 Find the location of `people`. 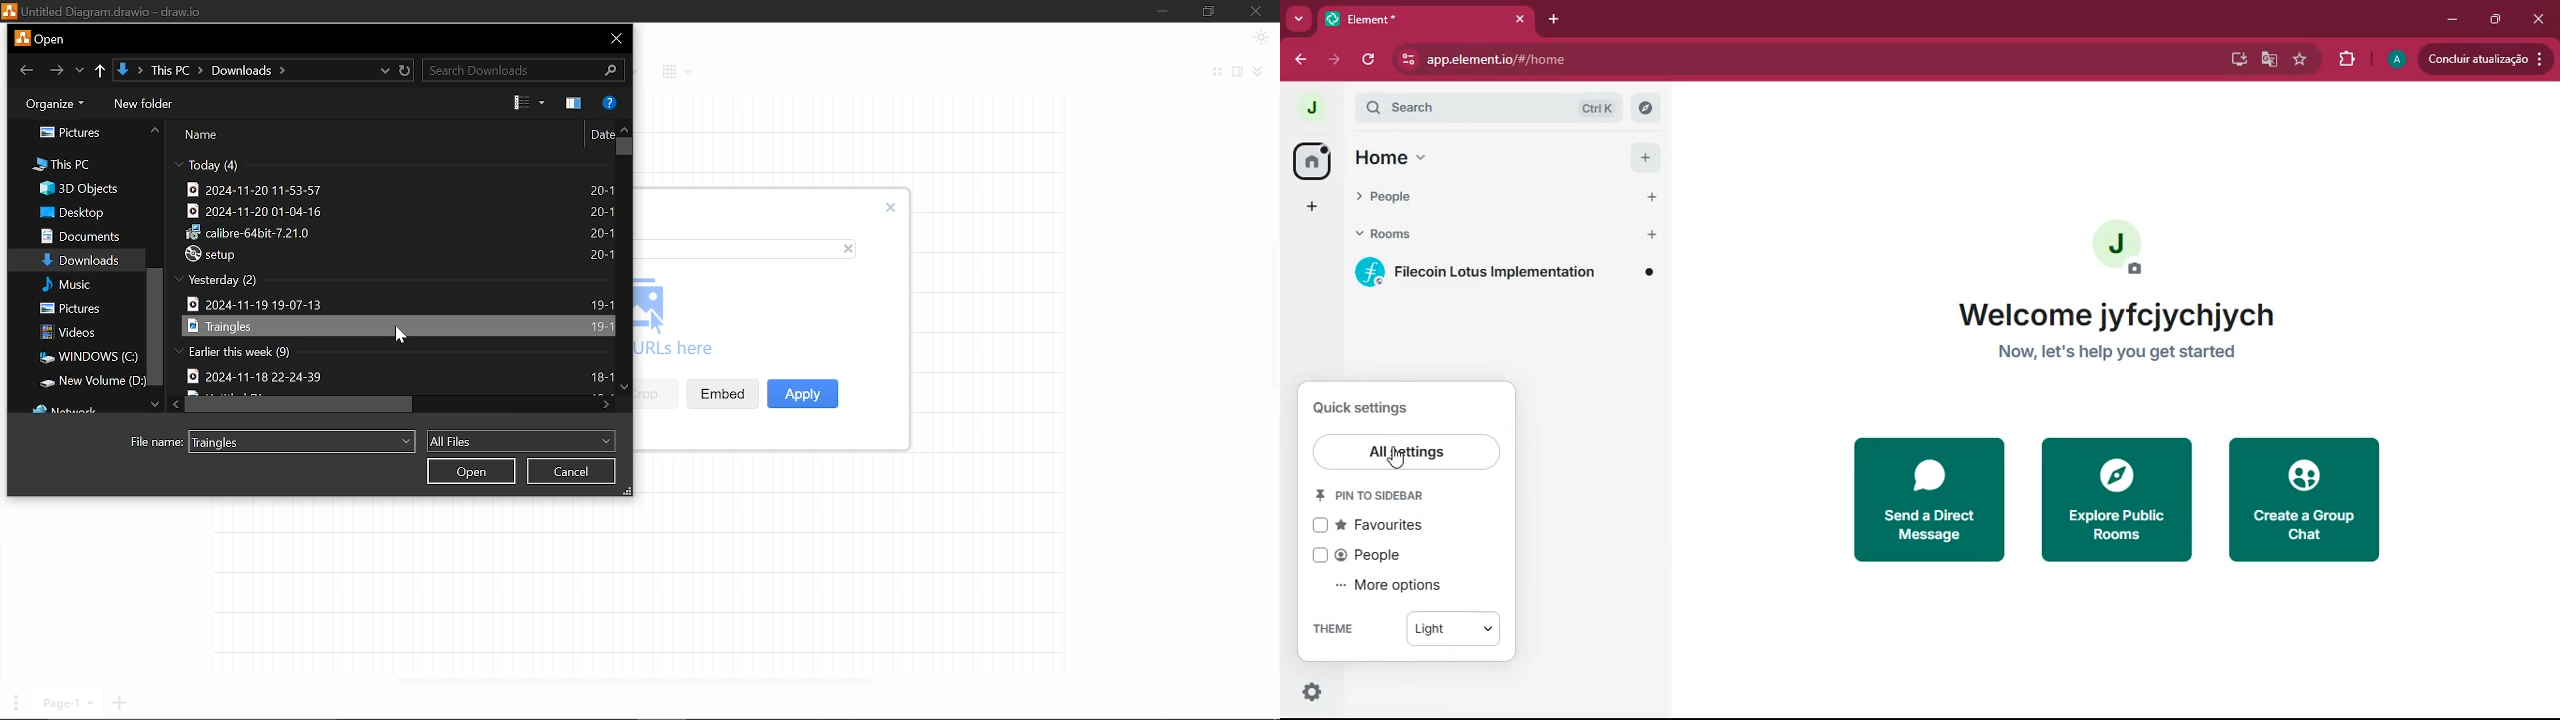

people is located at coordinates (1480, 197).